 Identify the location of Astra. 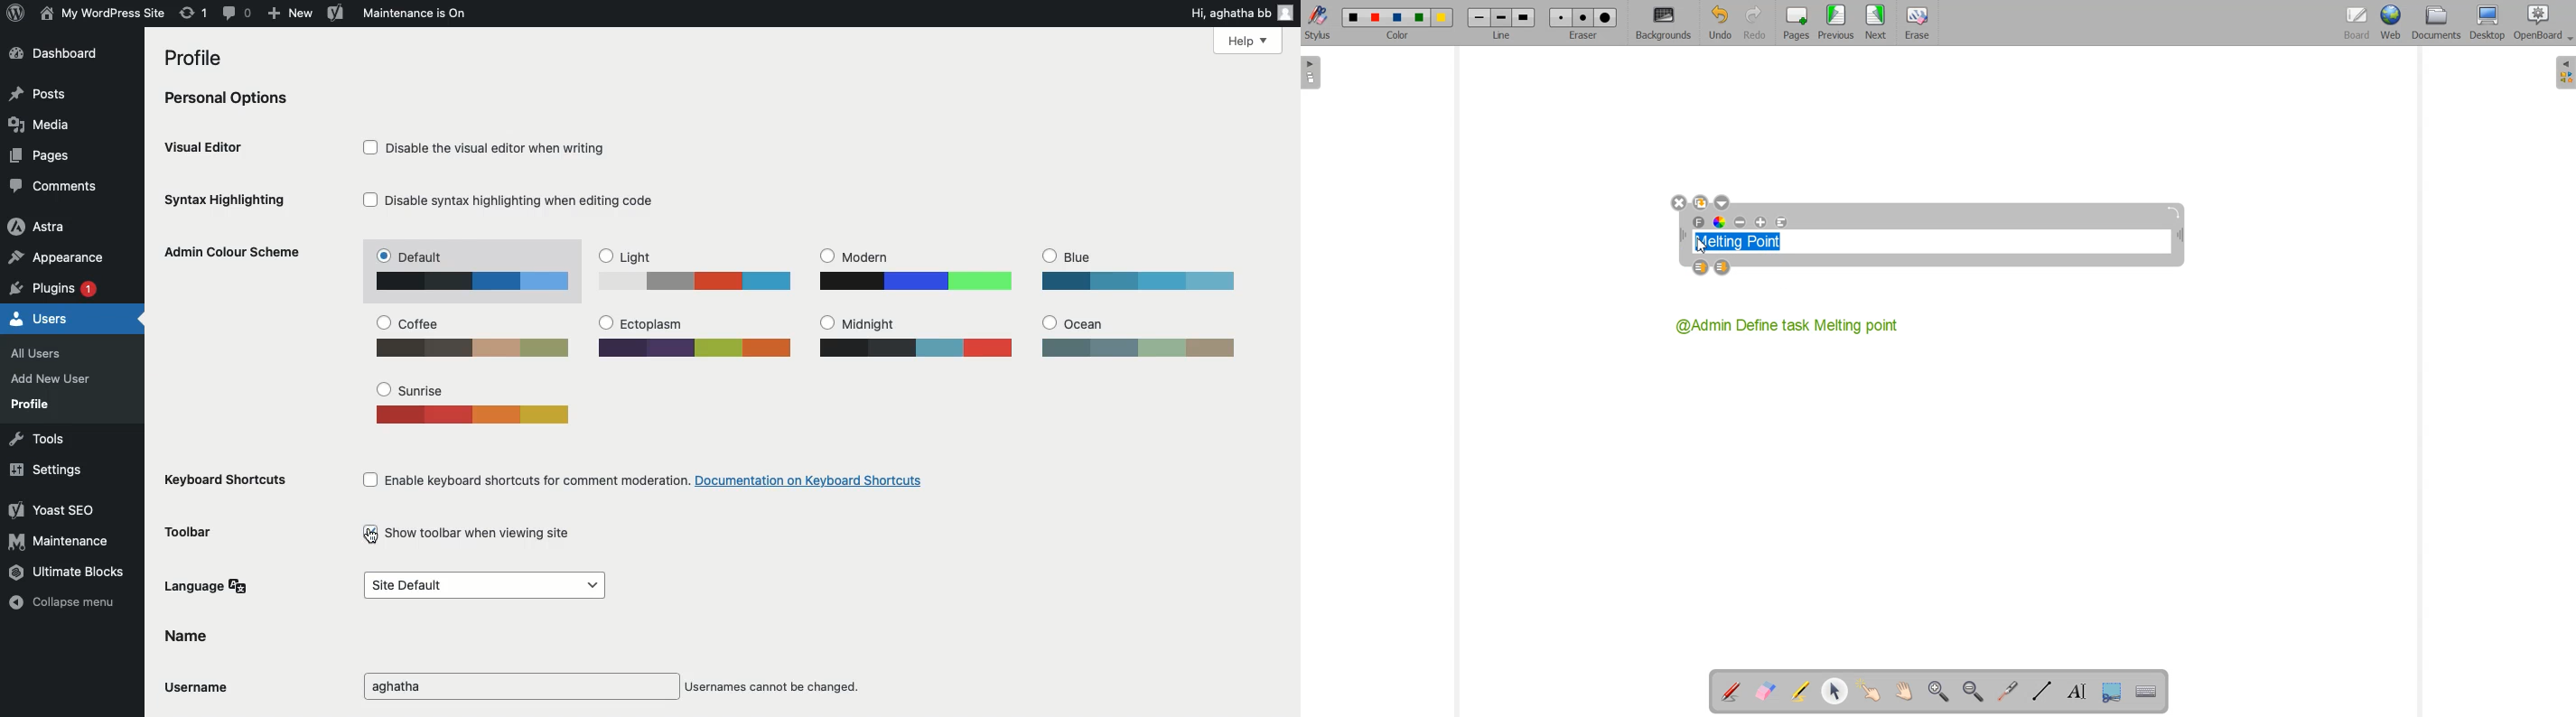
(39, 225).